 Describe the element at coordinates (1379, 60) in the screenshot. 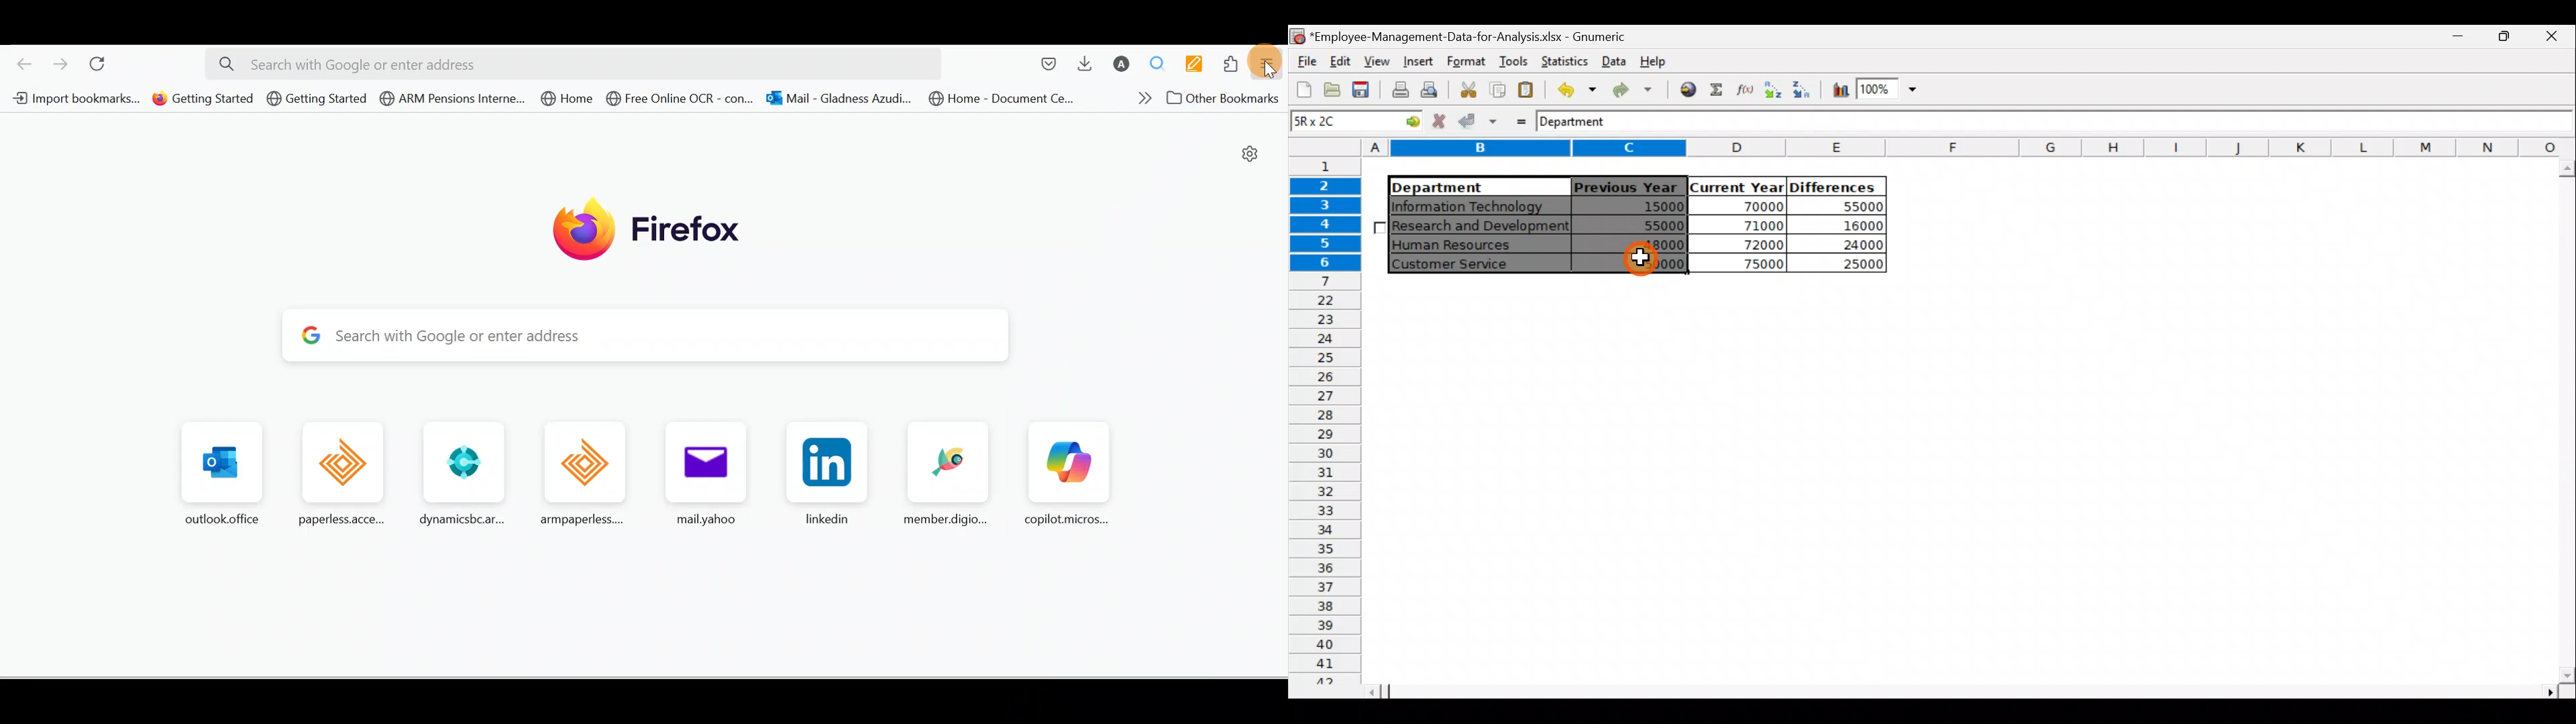

I see `View` at that location.